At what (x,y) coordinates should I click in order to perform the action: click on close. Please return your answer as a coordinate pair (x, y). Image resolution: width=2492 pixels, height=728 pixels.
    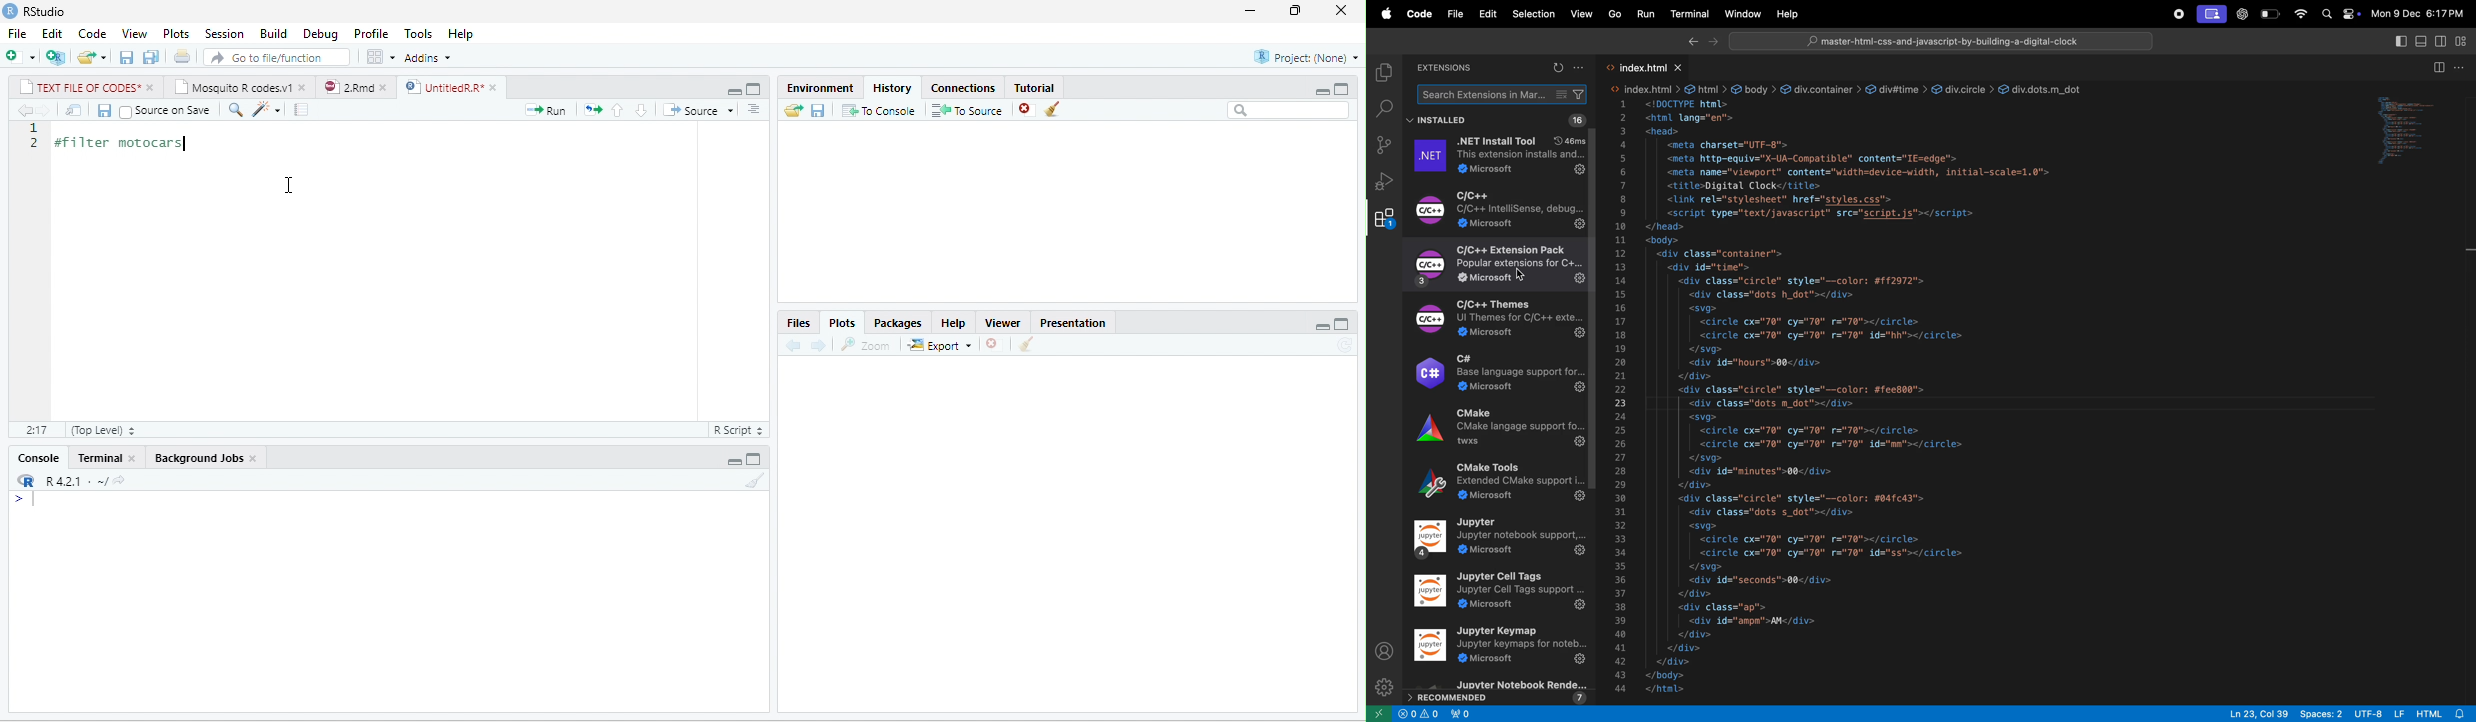
    Looking at the image, I should click on (134, 457).